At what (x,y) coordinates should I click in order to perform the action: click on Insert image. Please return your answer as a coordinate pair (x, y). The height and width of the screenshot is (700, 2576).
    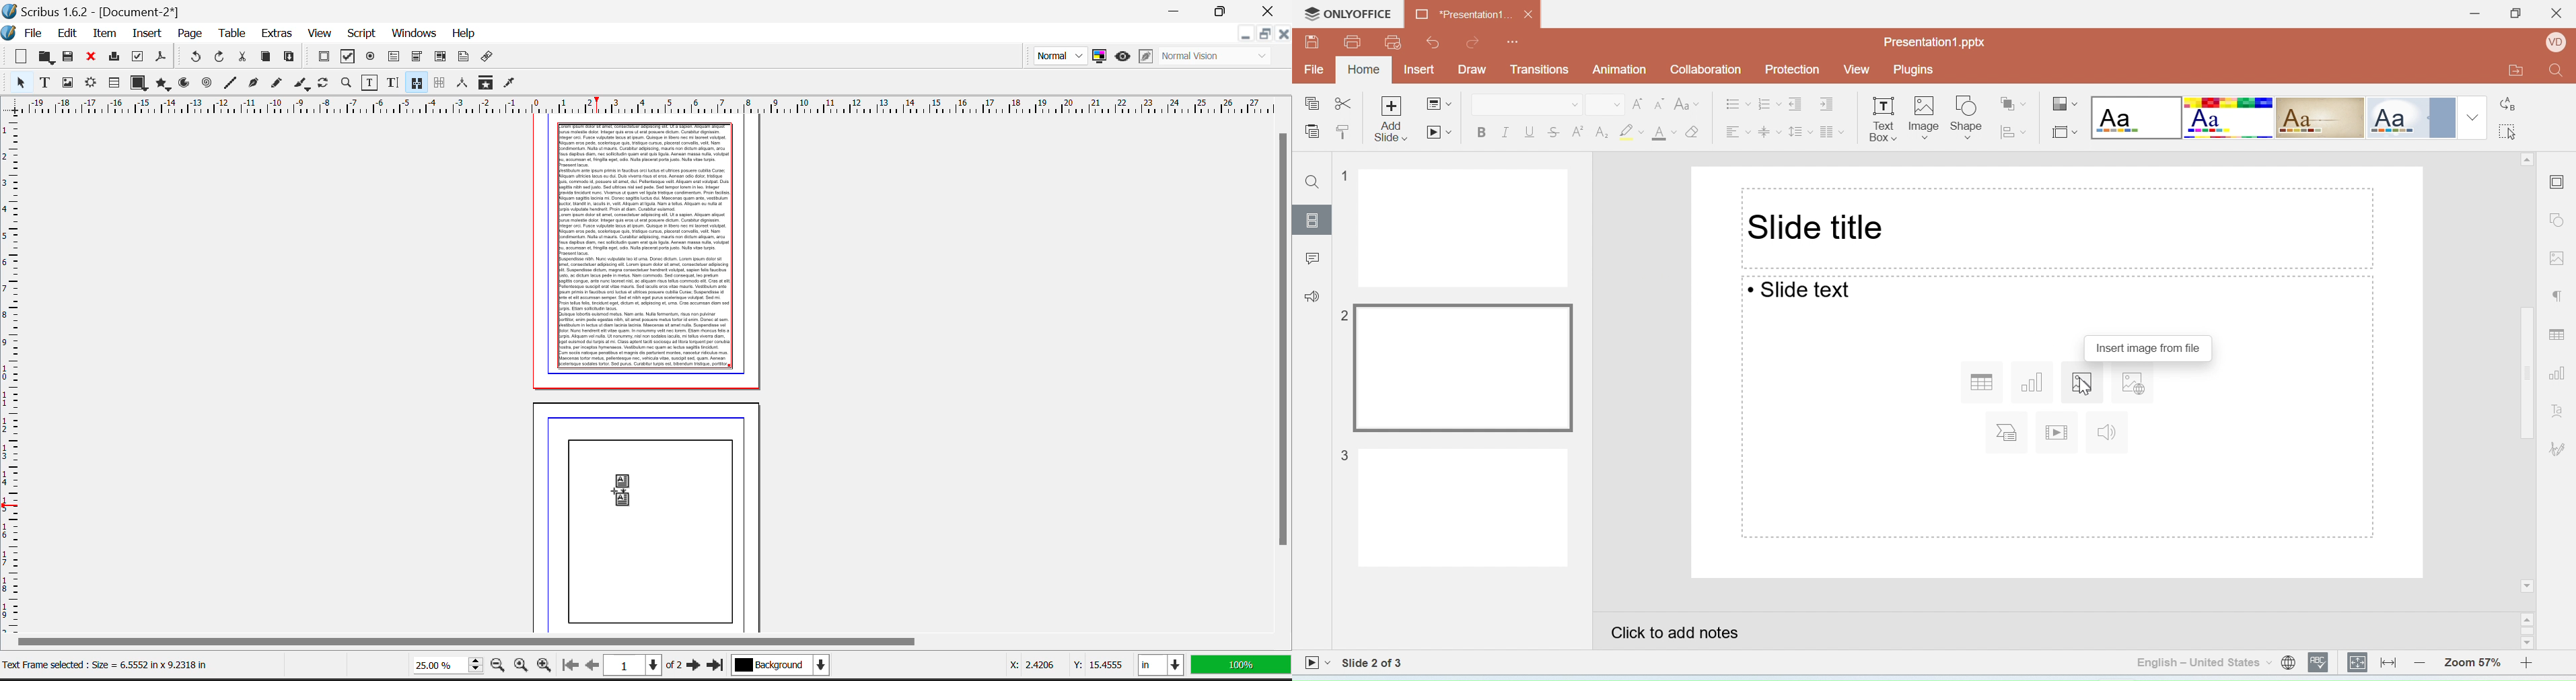
    Looking at the image, I should click on (1925, 120).